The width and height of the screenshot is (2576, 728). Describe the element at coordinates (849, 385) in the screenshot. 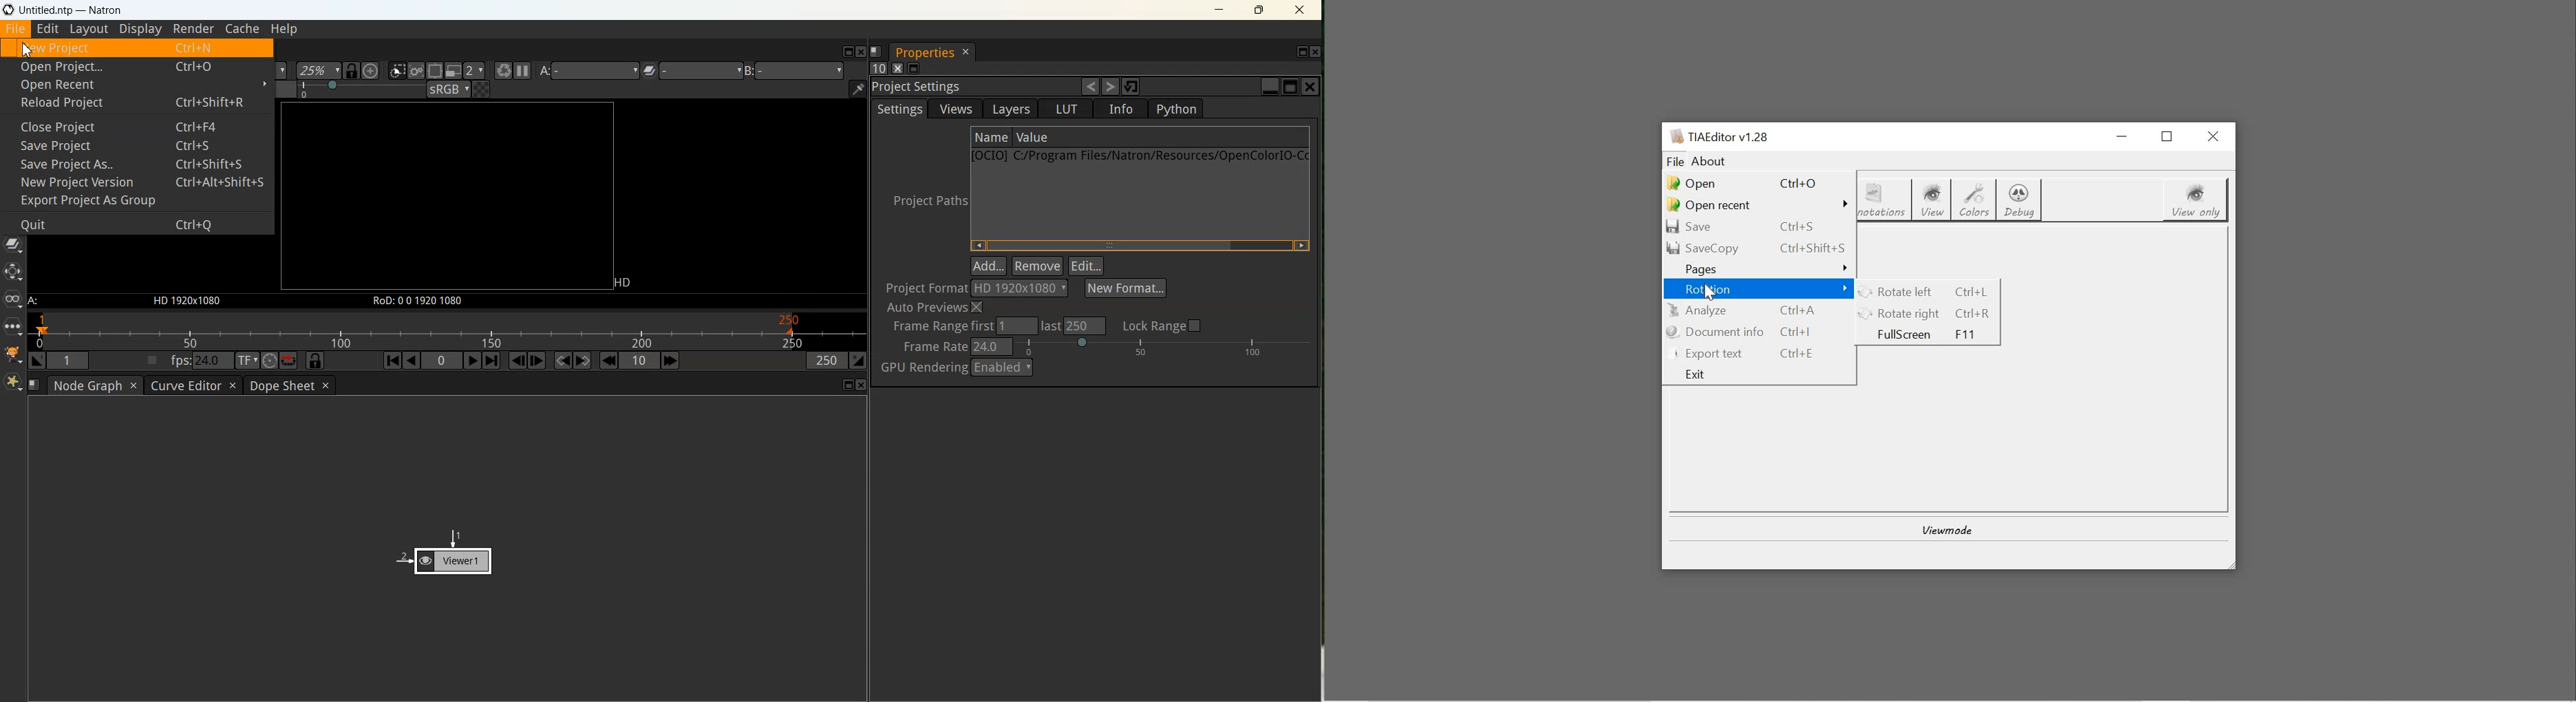

I see `Maximize` at that location.